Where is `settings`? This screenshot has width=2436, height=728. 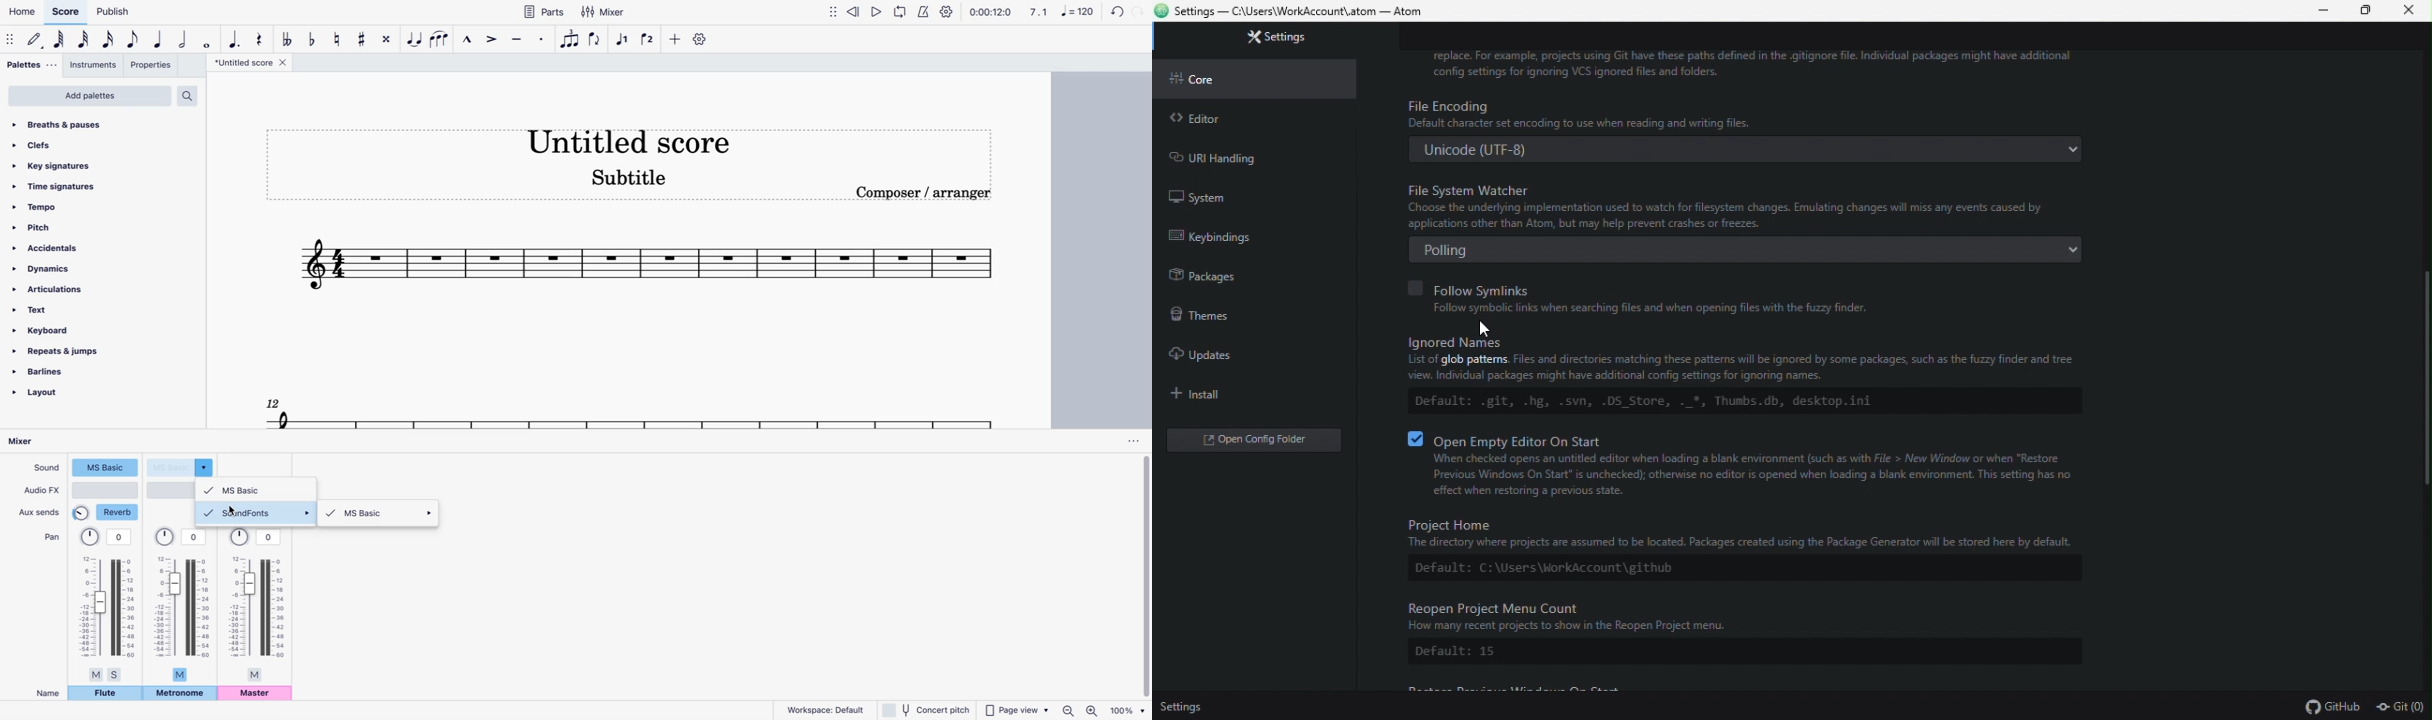 settings is located at coordinates (1275, 39).